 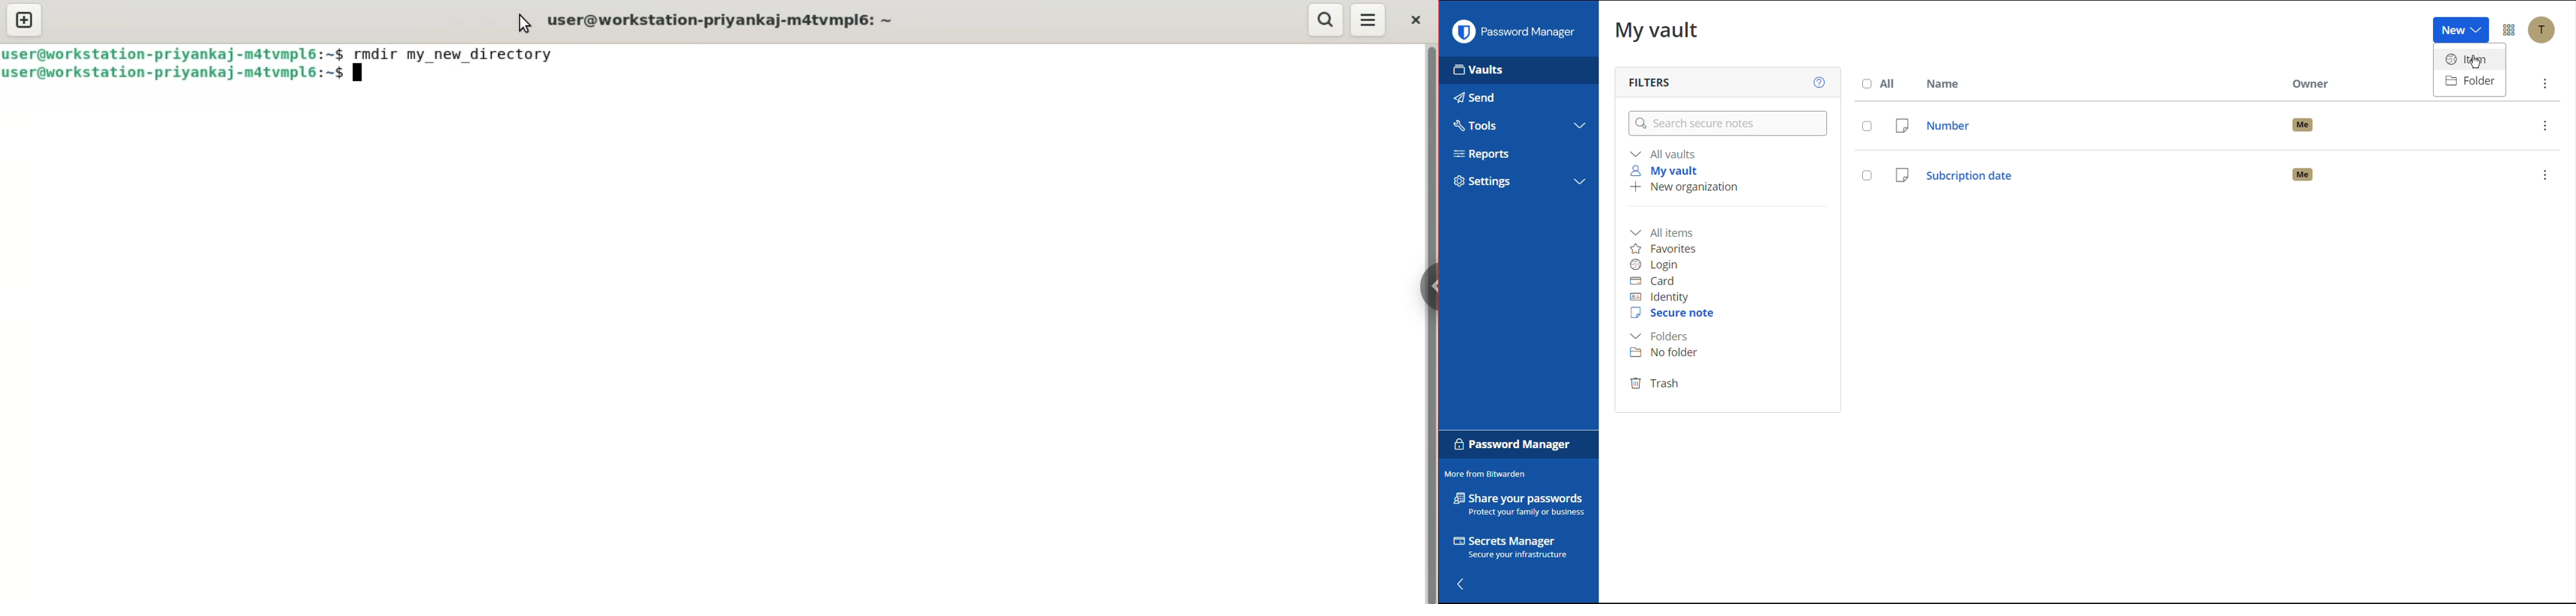 I want to click on Help, so click(x=1816, y=81).